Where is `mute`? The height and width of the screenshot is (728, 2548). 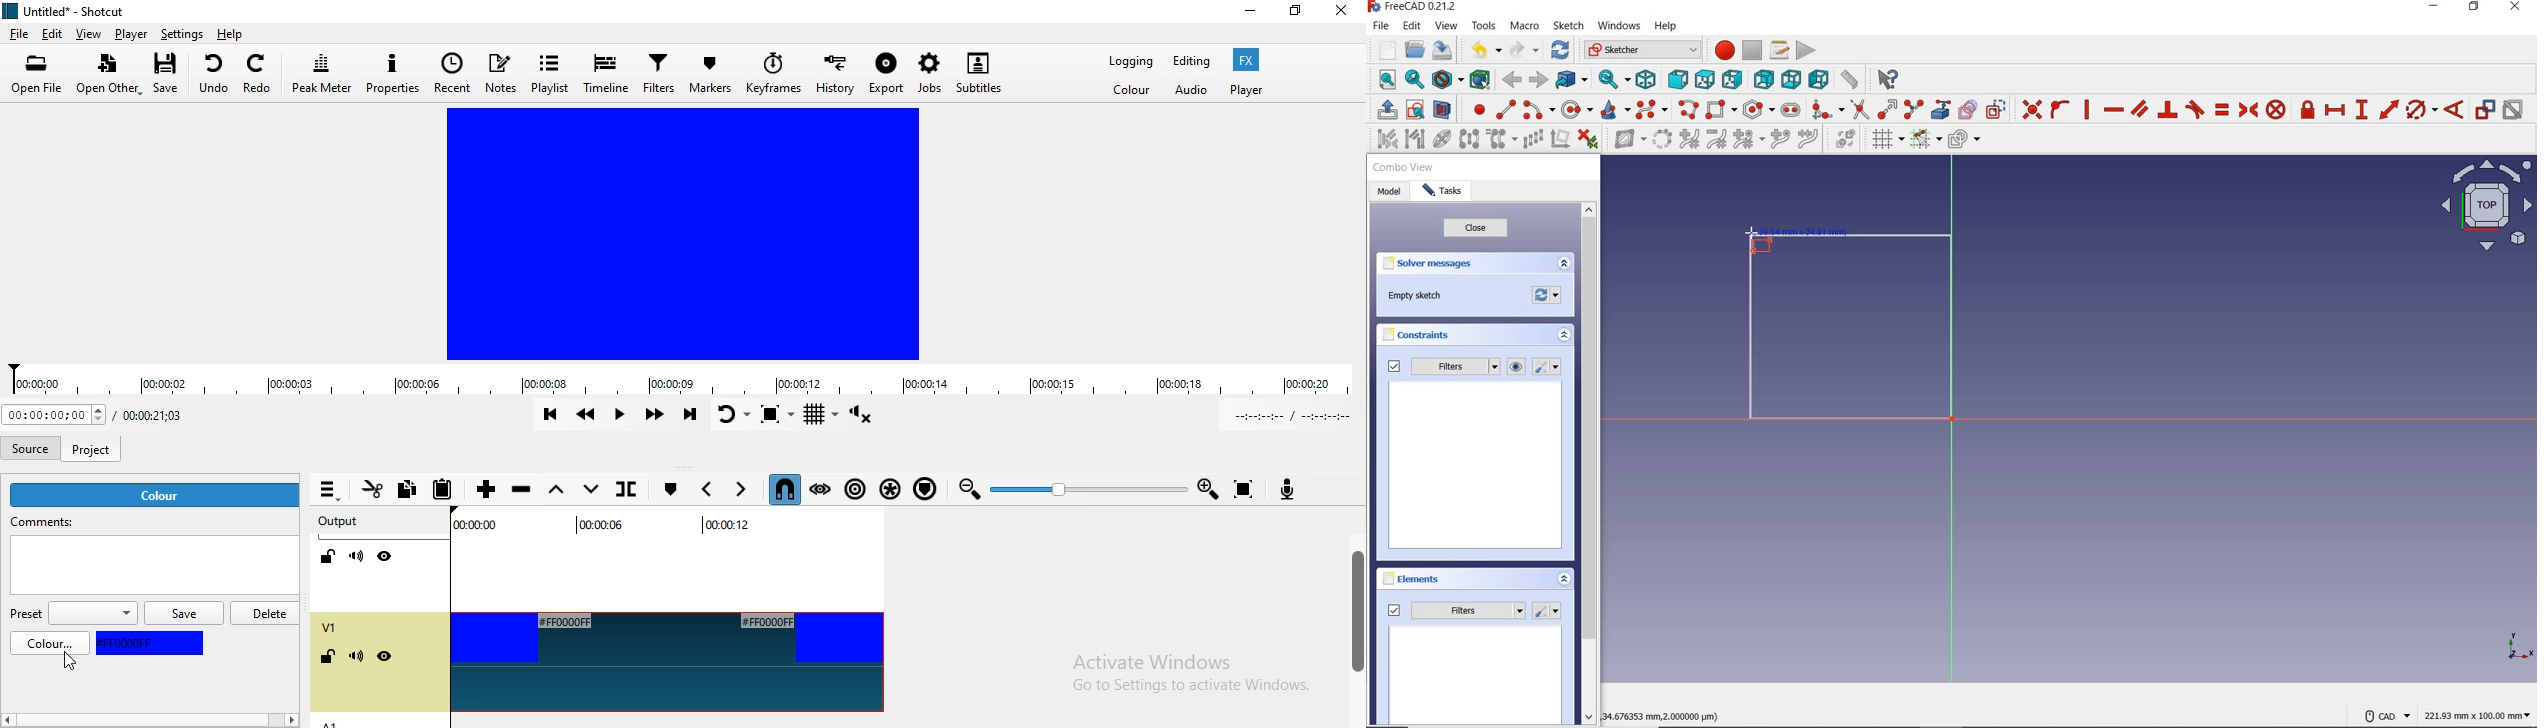
mute is located at coordinates (356, 658).